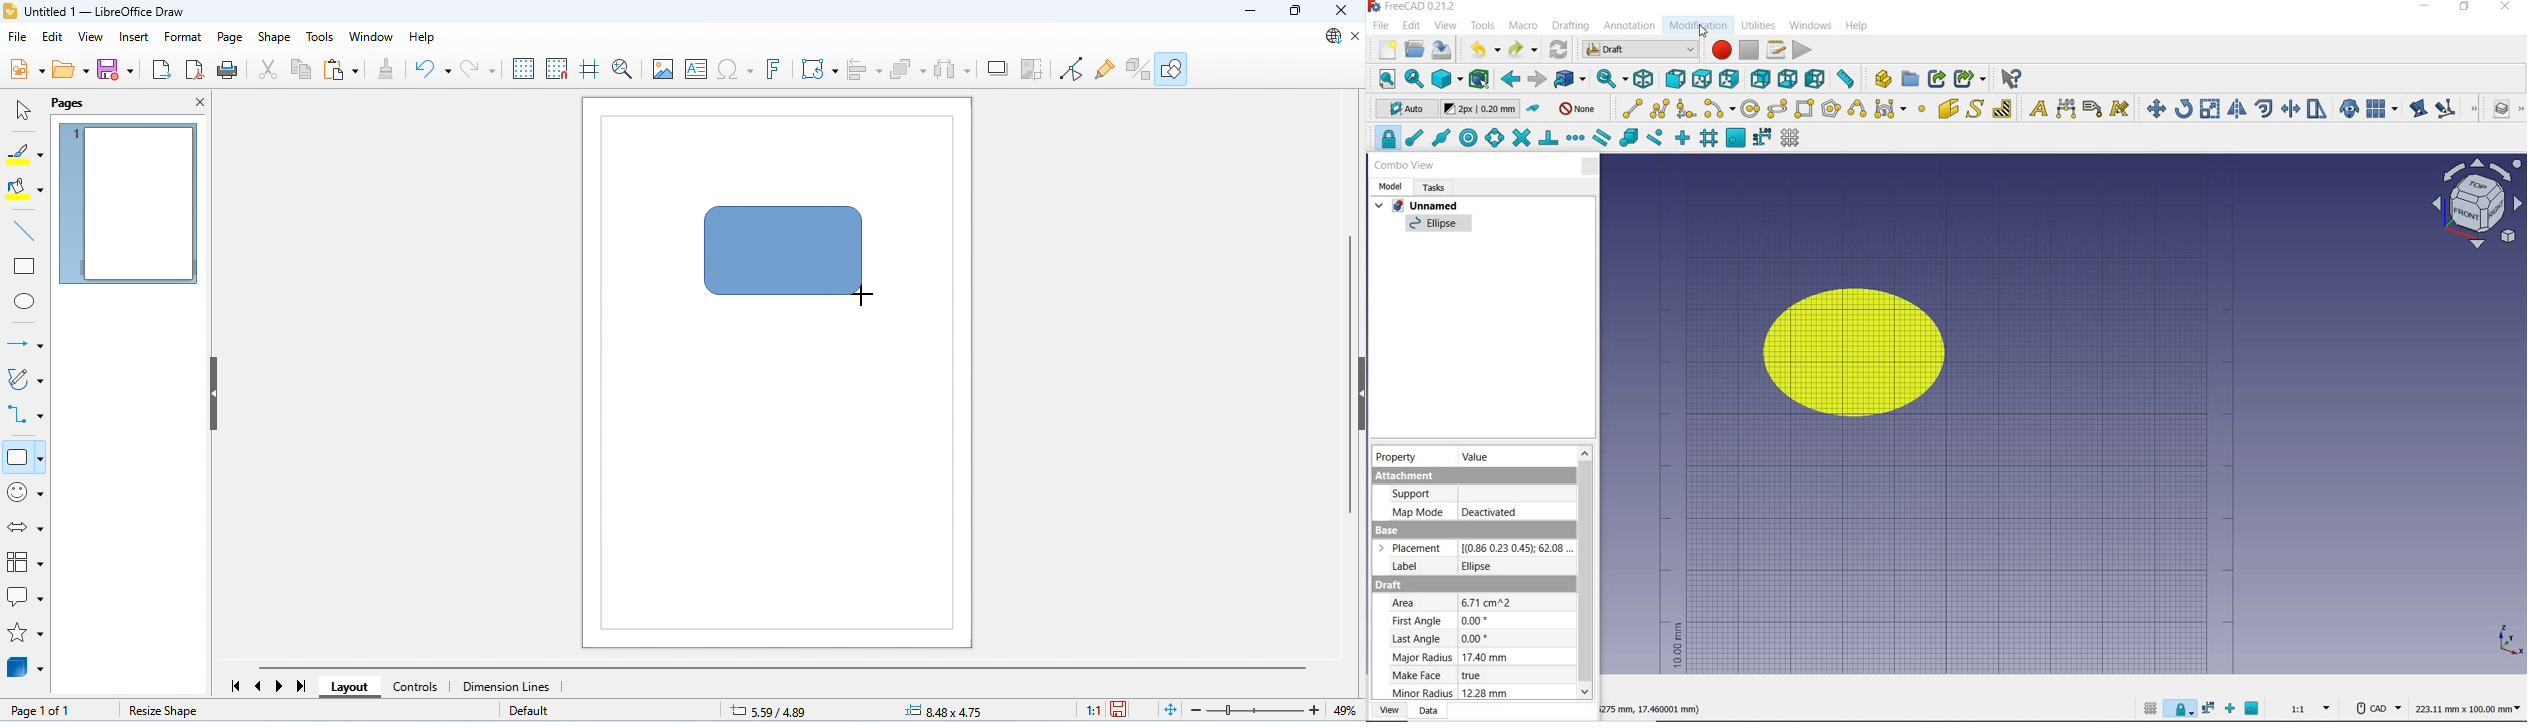 The width and height of the screenshot is (2548, 728). Describe the element at coordinates (1760, 27) in the screenshot. I see `utilities` at that location.